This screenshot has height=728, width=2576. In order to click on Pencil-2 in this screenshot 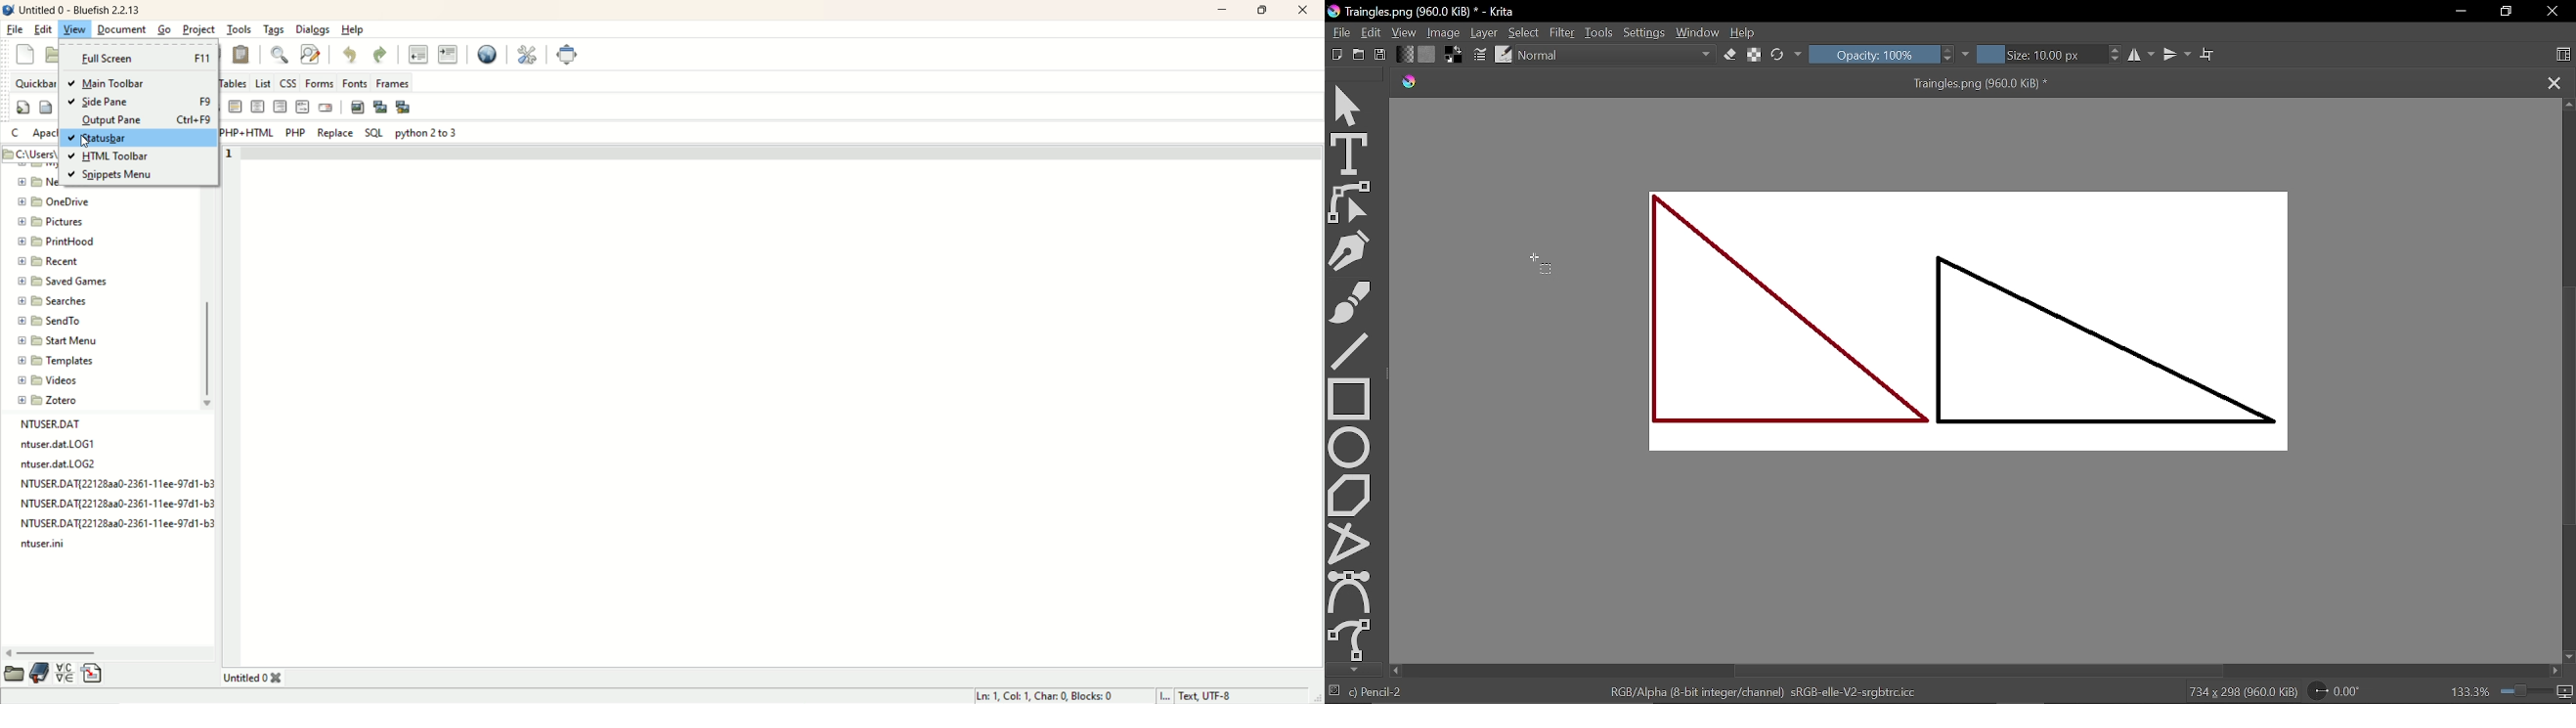, I will do `click(1381, 691)`.